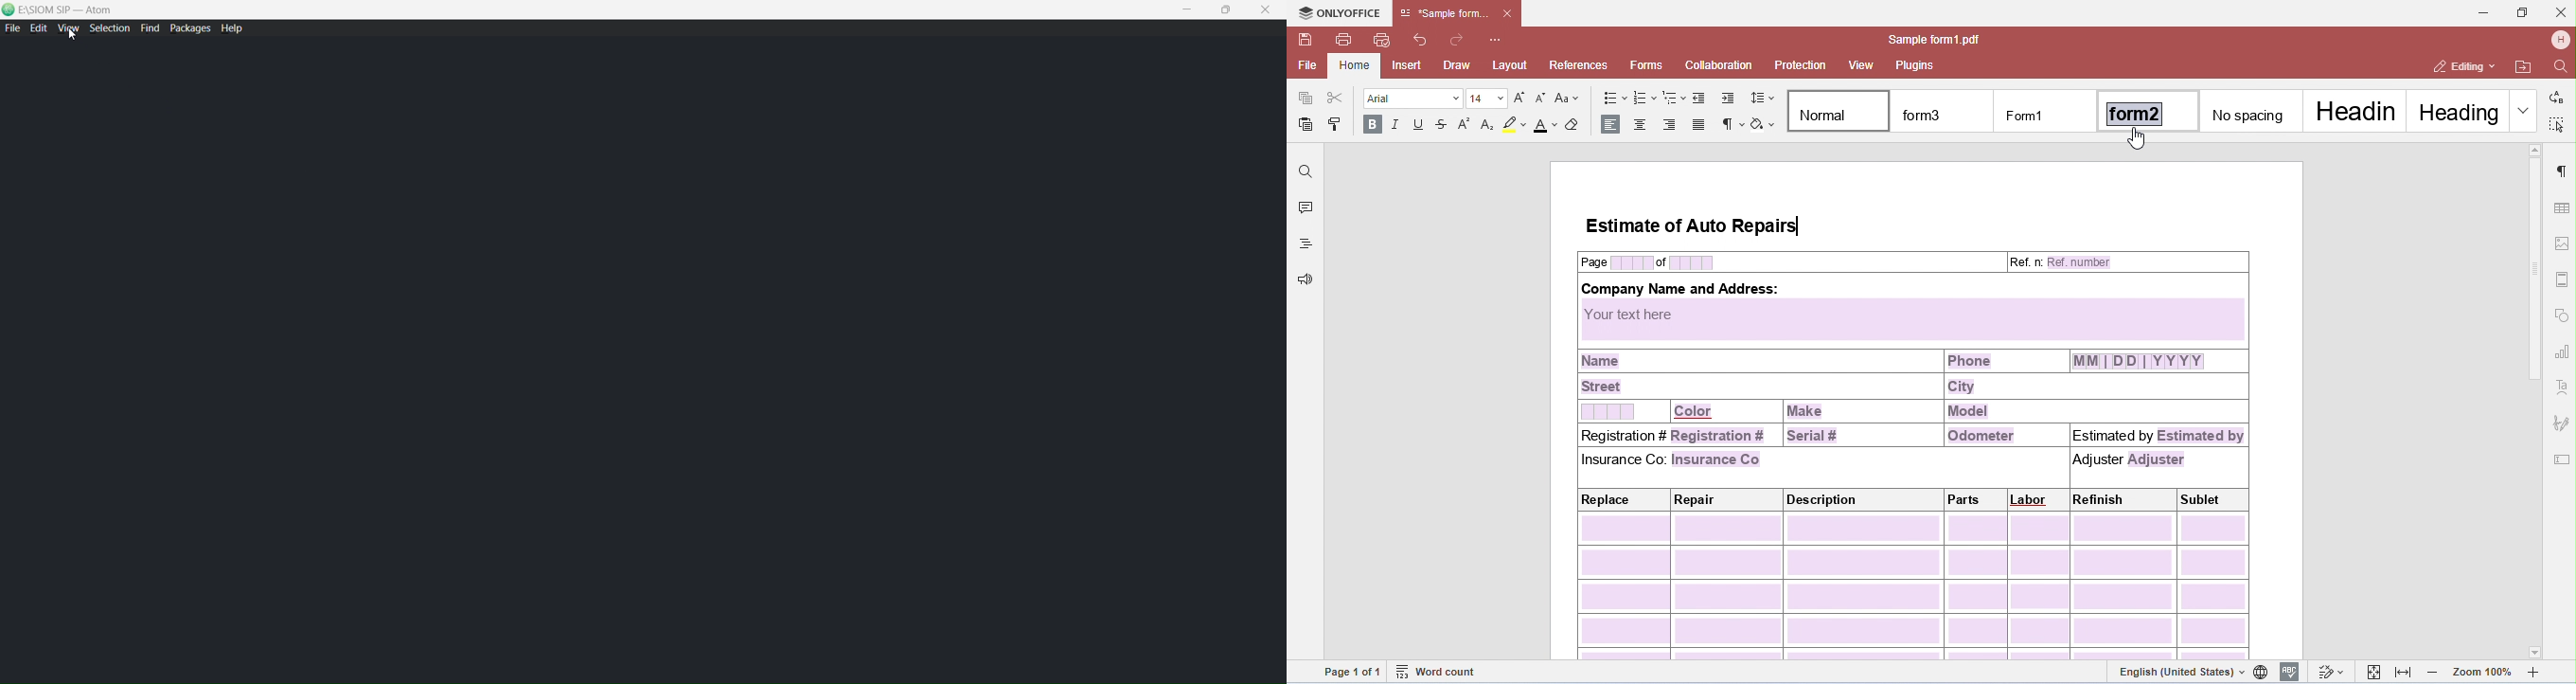  Describe the element at coordinates (69, 30) in the screenshot. I see `view` at that location.